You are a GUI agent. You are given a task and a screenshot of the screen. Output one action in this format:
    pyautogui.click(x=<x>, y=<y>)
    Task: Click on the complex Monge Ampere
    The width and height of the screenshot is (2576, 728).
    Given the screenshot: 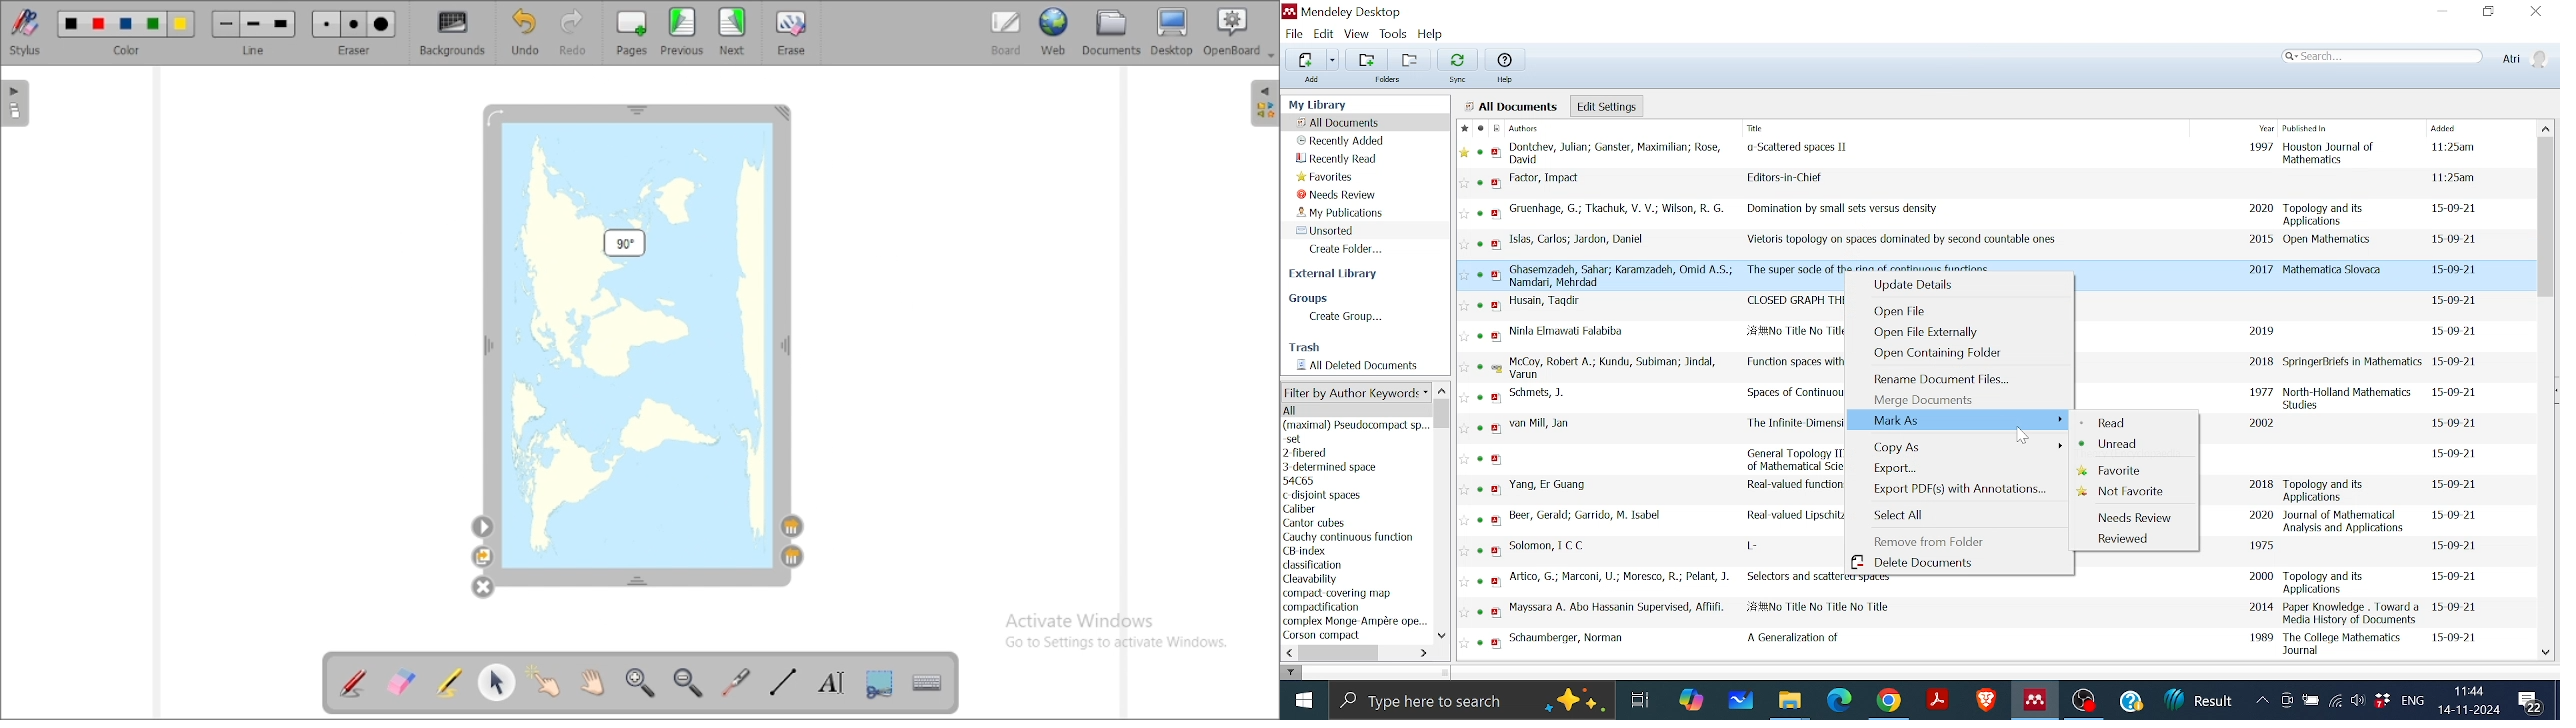 What is the action you would take?
    pyautogui.click(x=1354, y=621)
    